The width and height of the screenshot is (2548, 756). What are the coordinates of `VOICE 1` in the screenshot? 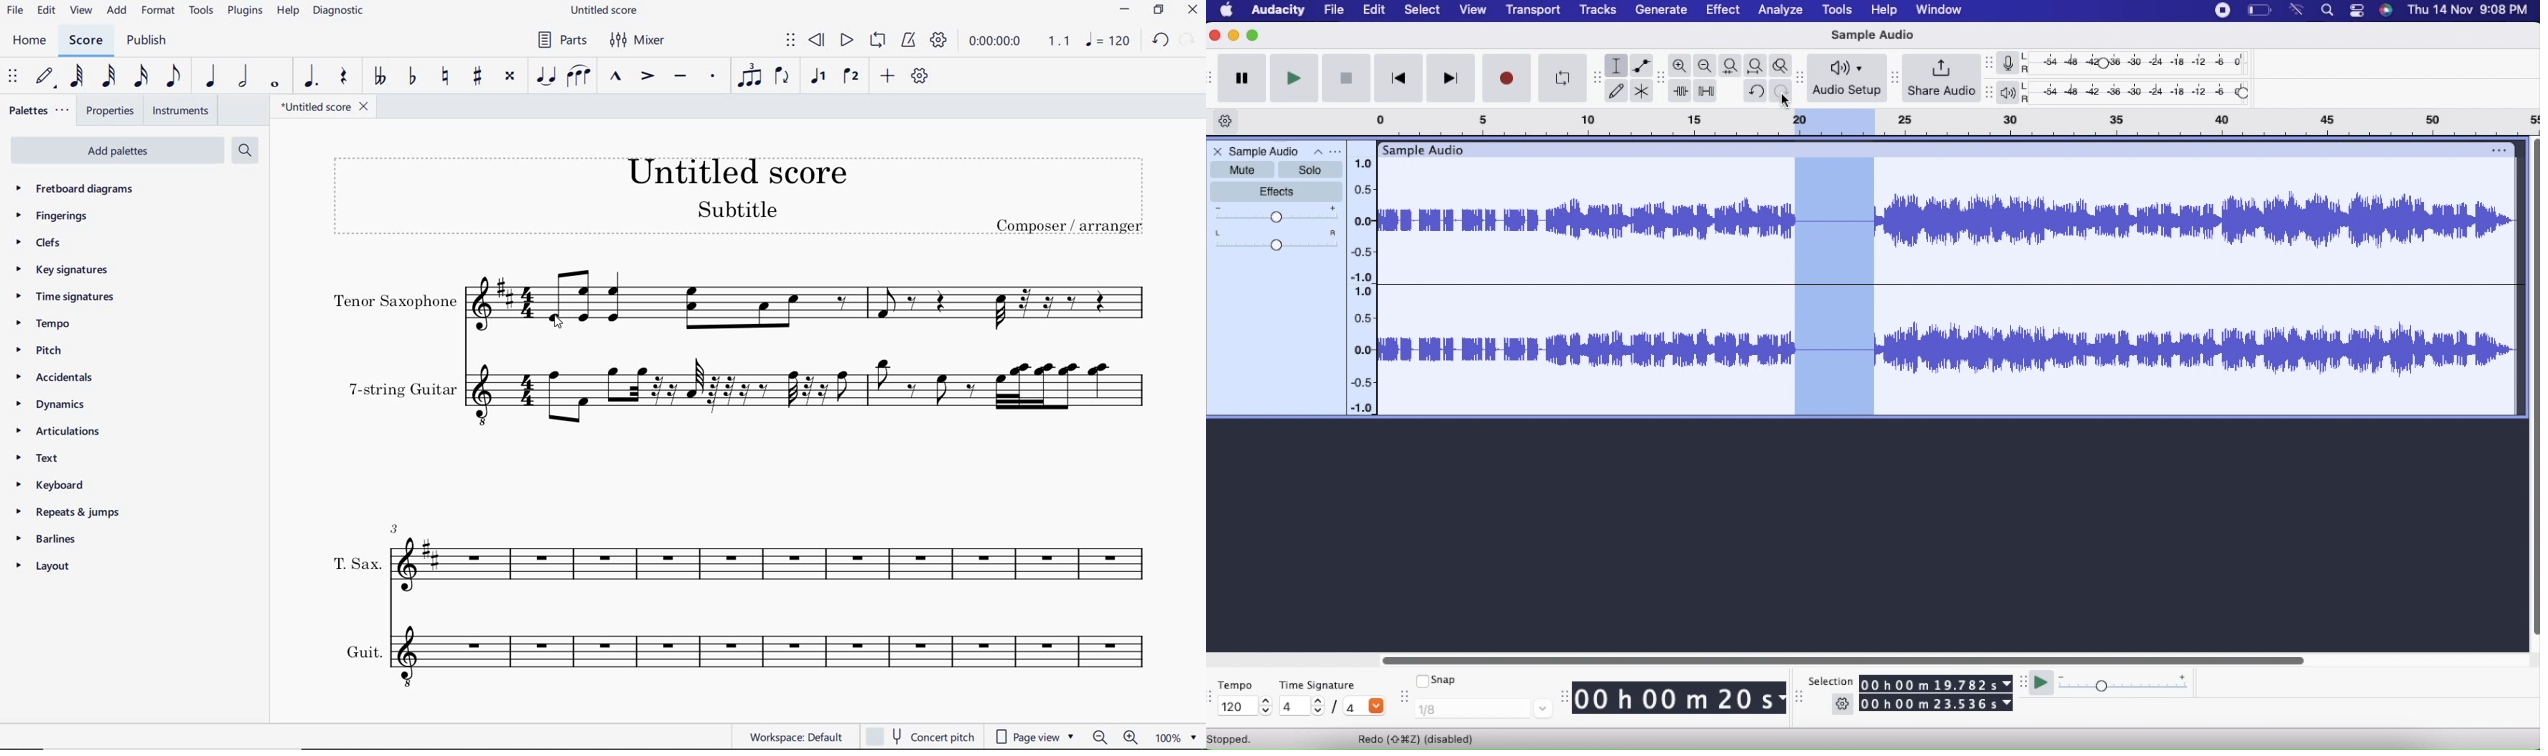 It's located at (820, 77).